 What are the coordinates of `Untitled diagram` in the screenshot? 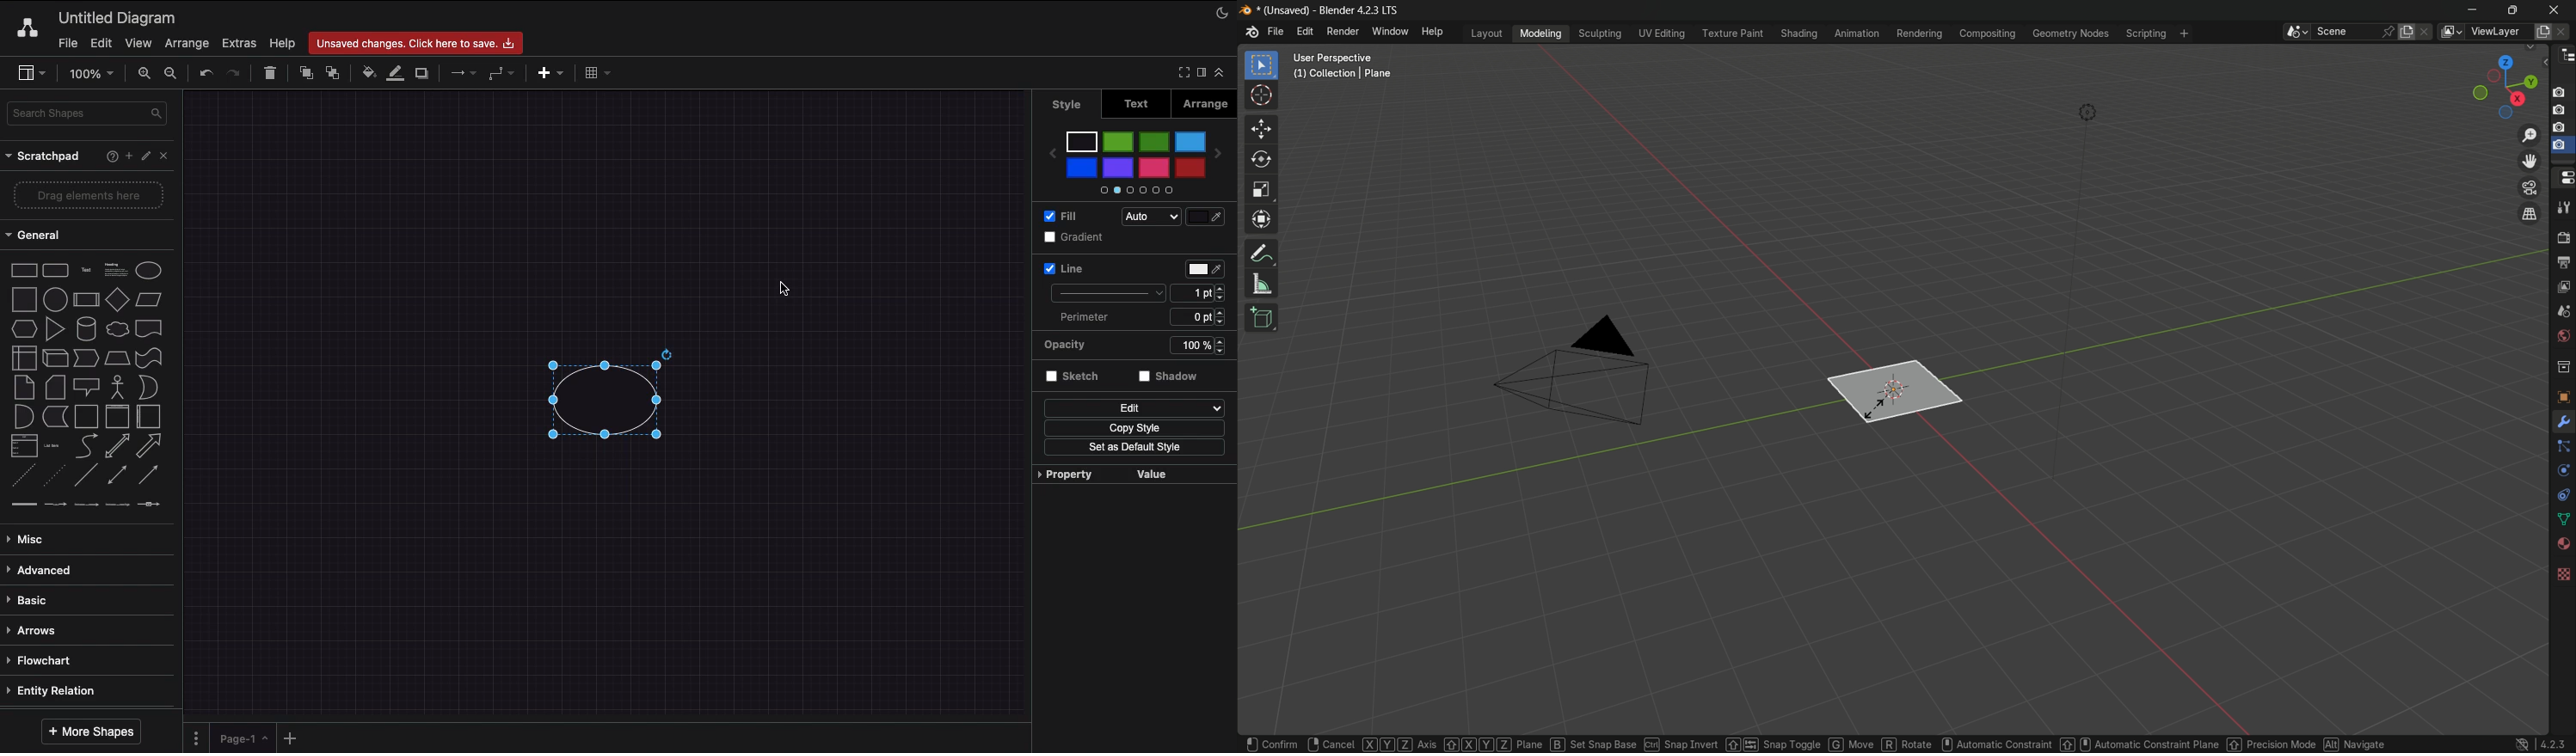 It's located at (118, 17).